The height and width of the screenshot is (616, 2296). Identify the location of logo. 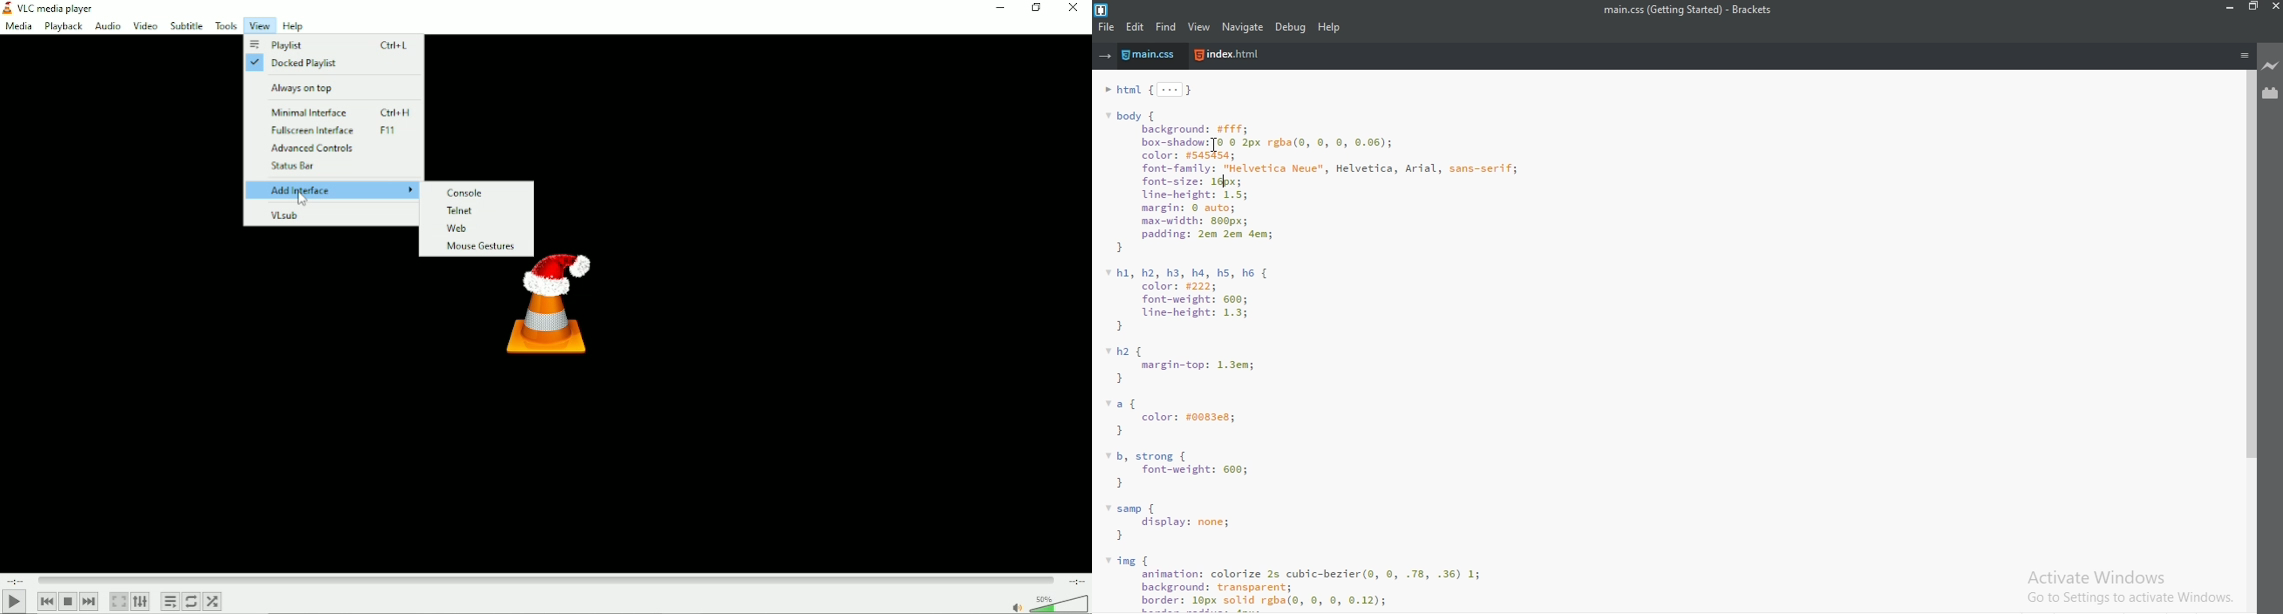
(1103, 8).